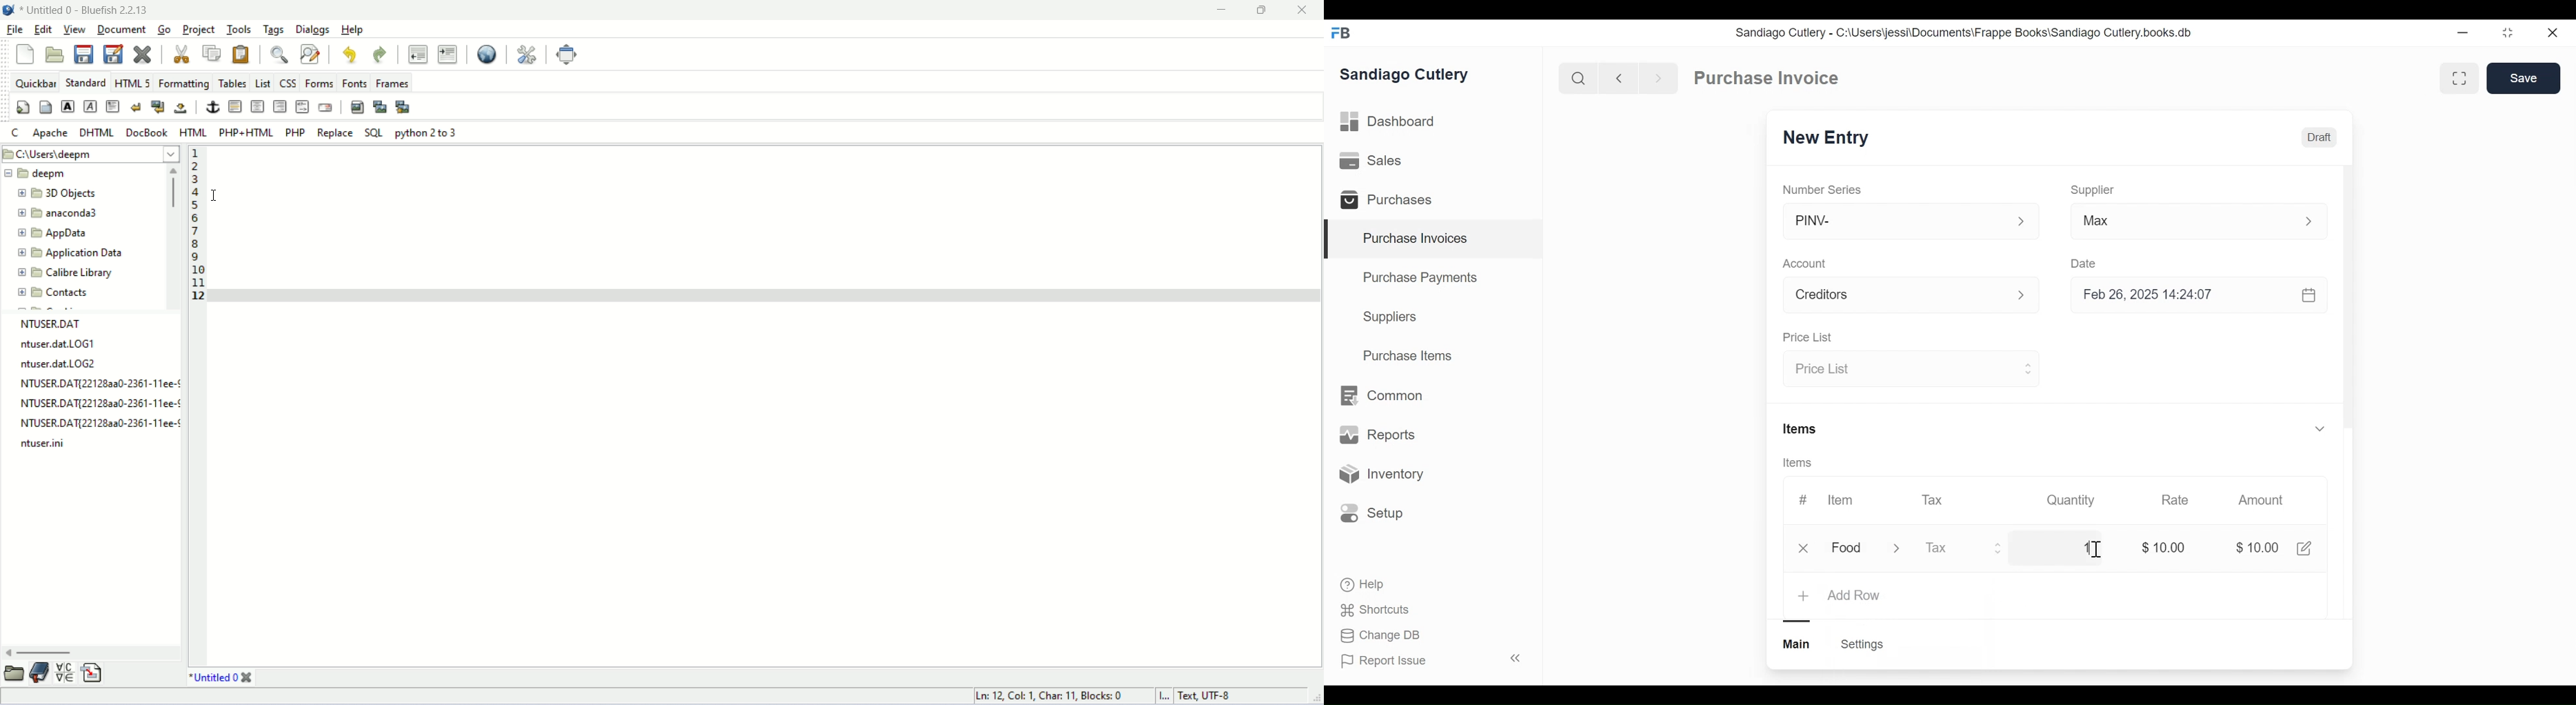 The image size is (2576, 728). Describe the element at coordinates (1768, 78) in the screenshot. I see `Purchase Invoice` at that location.